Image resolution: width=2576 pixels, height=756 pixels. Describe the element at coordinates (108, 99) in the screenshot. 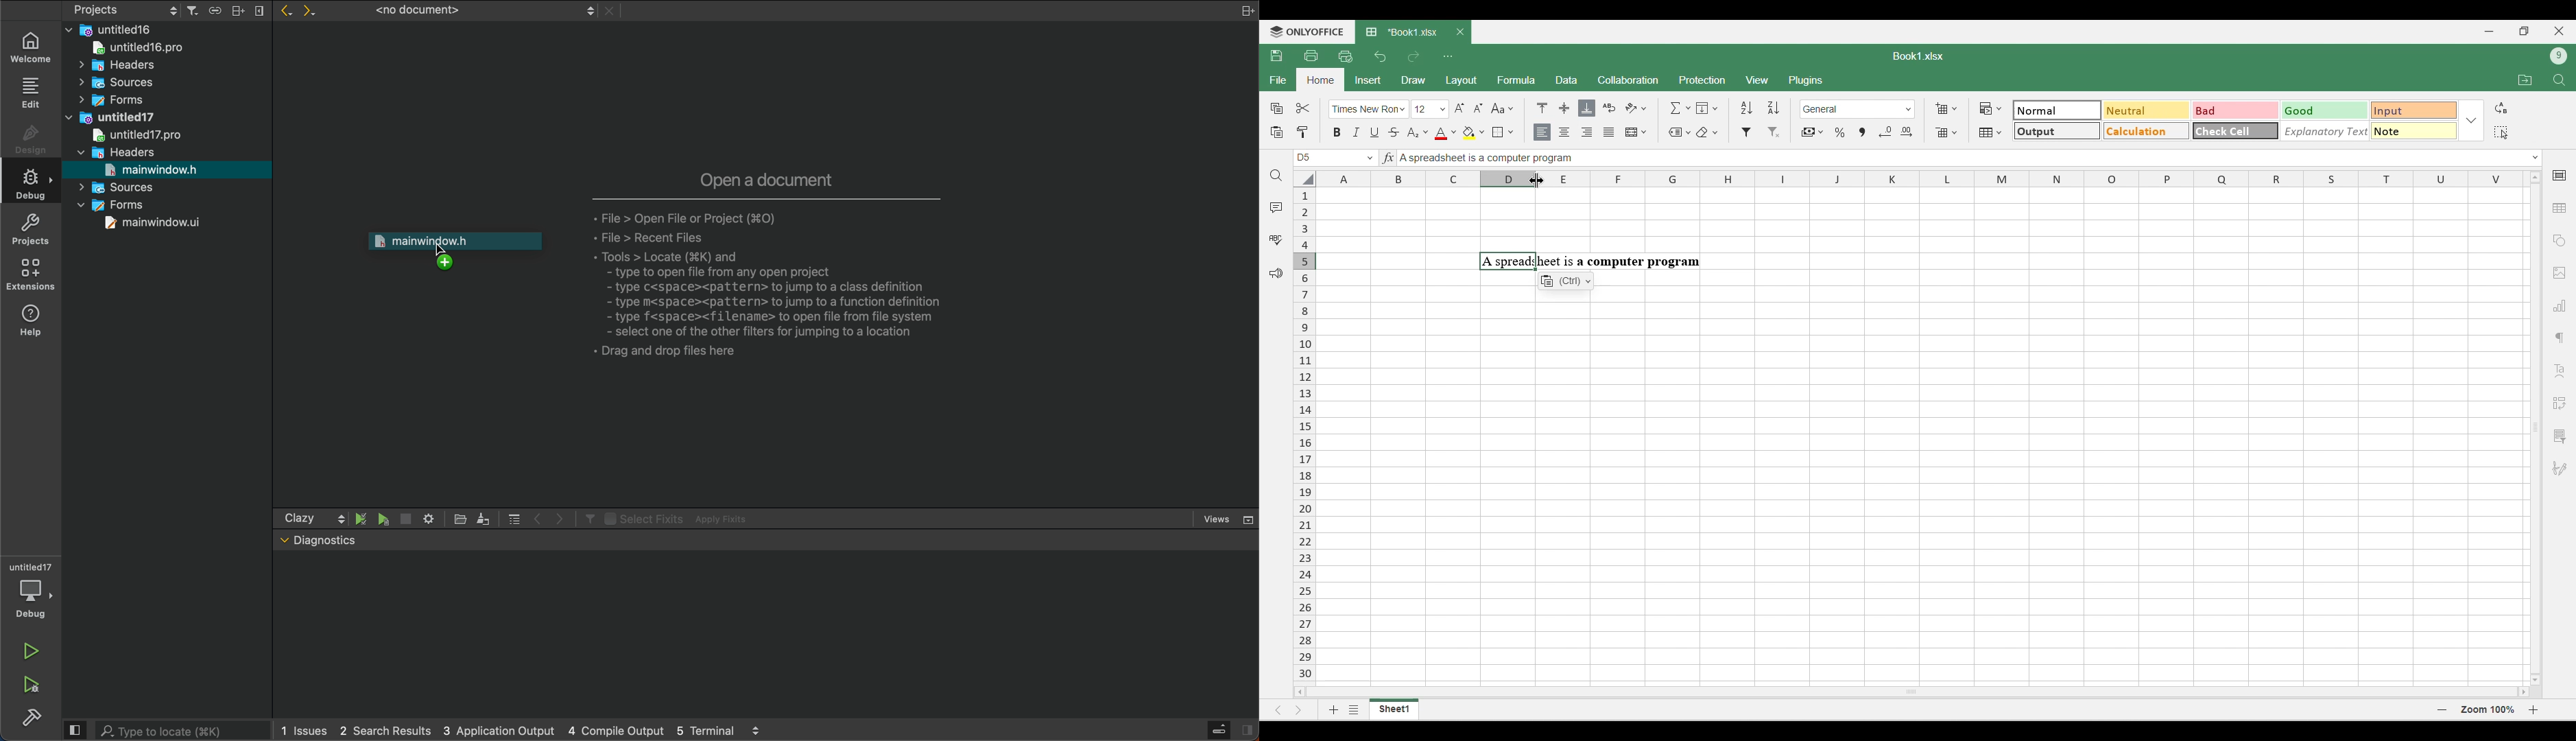

I see `Forms` at that location.